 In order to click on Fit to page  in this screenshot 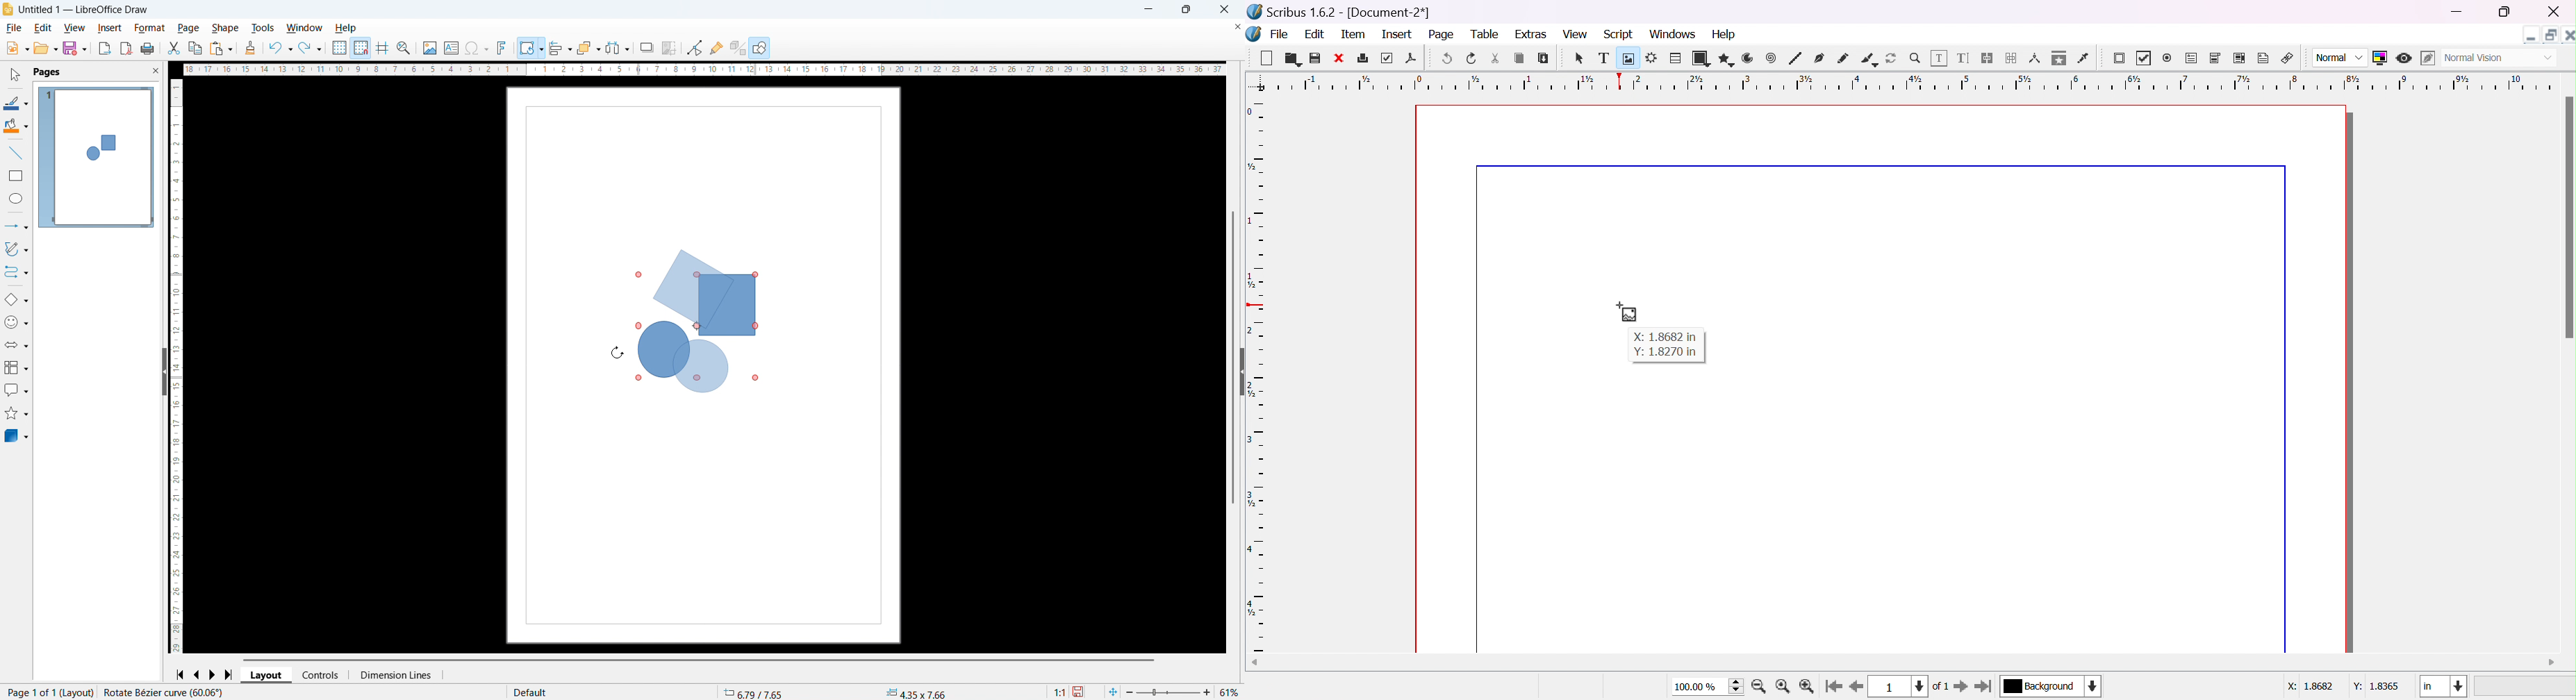, I will do `click(1112, 692)`.